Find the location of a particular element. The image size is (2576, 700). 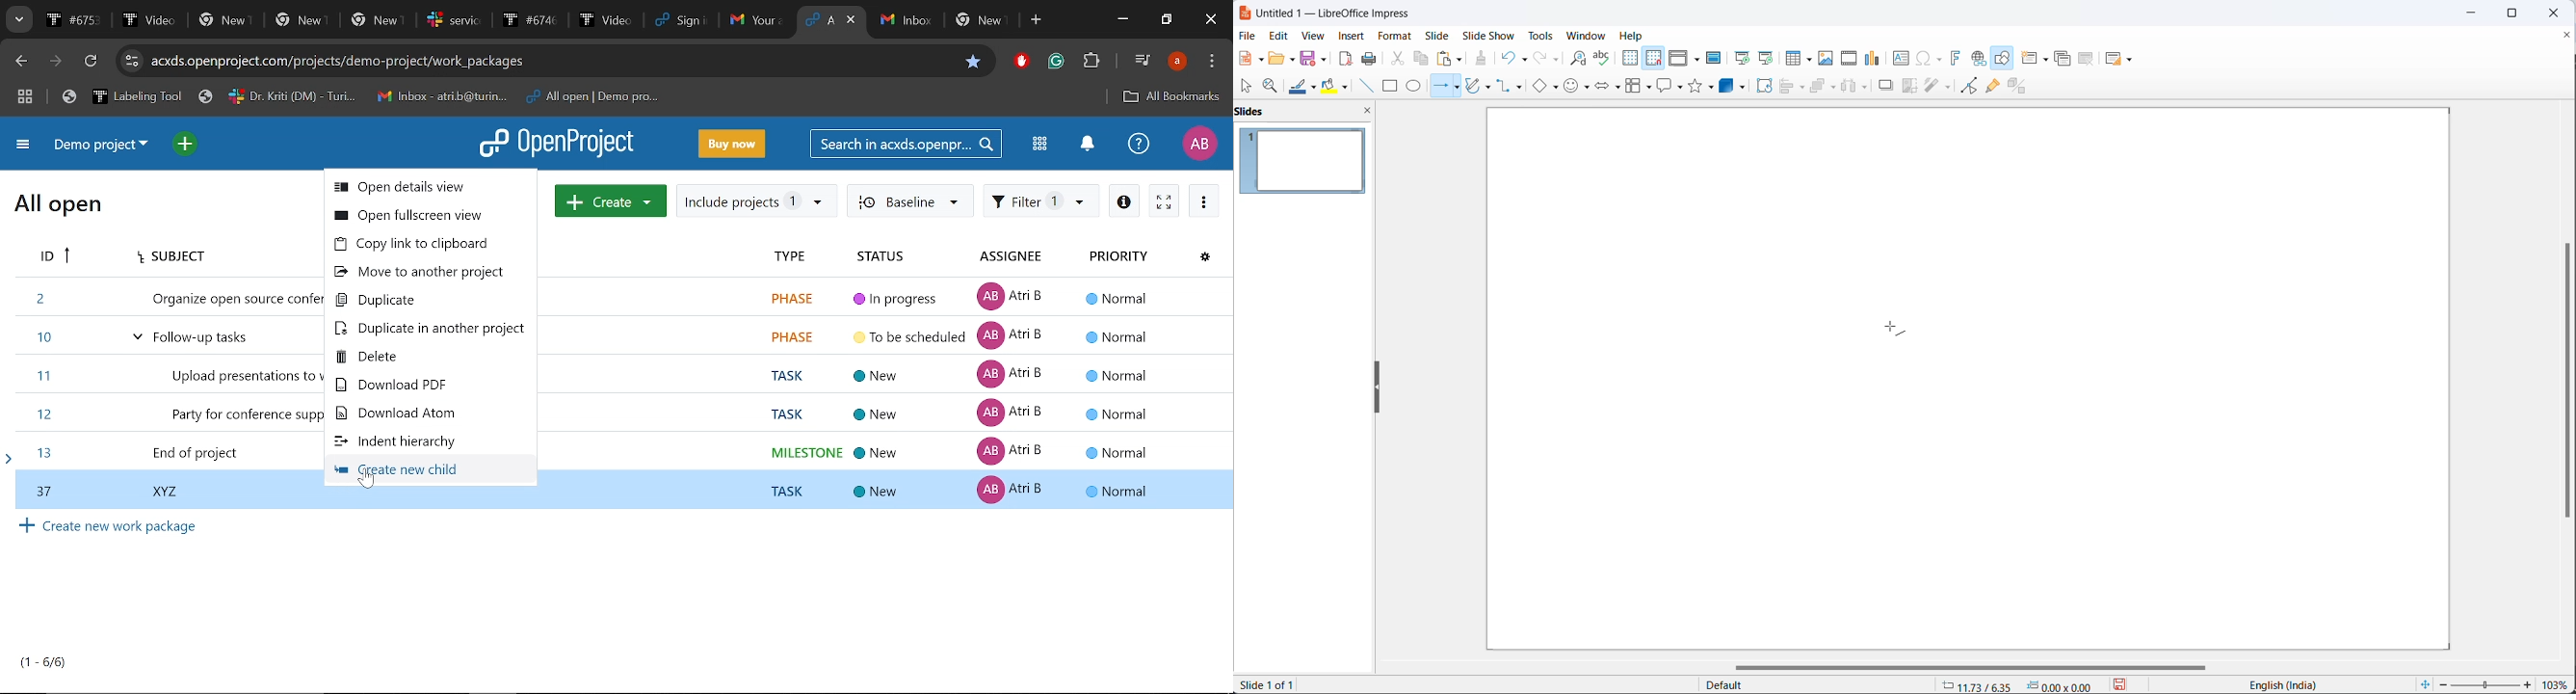

insert images is located at coordinates (1827, 59).